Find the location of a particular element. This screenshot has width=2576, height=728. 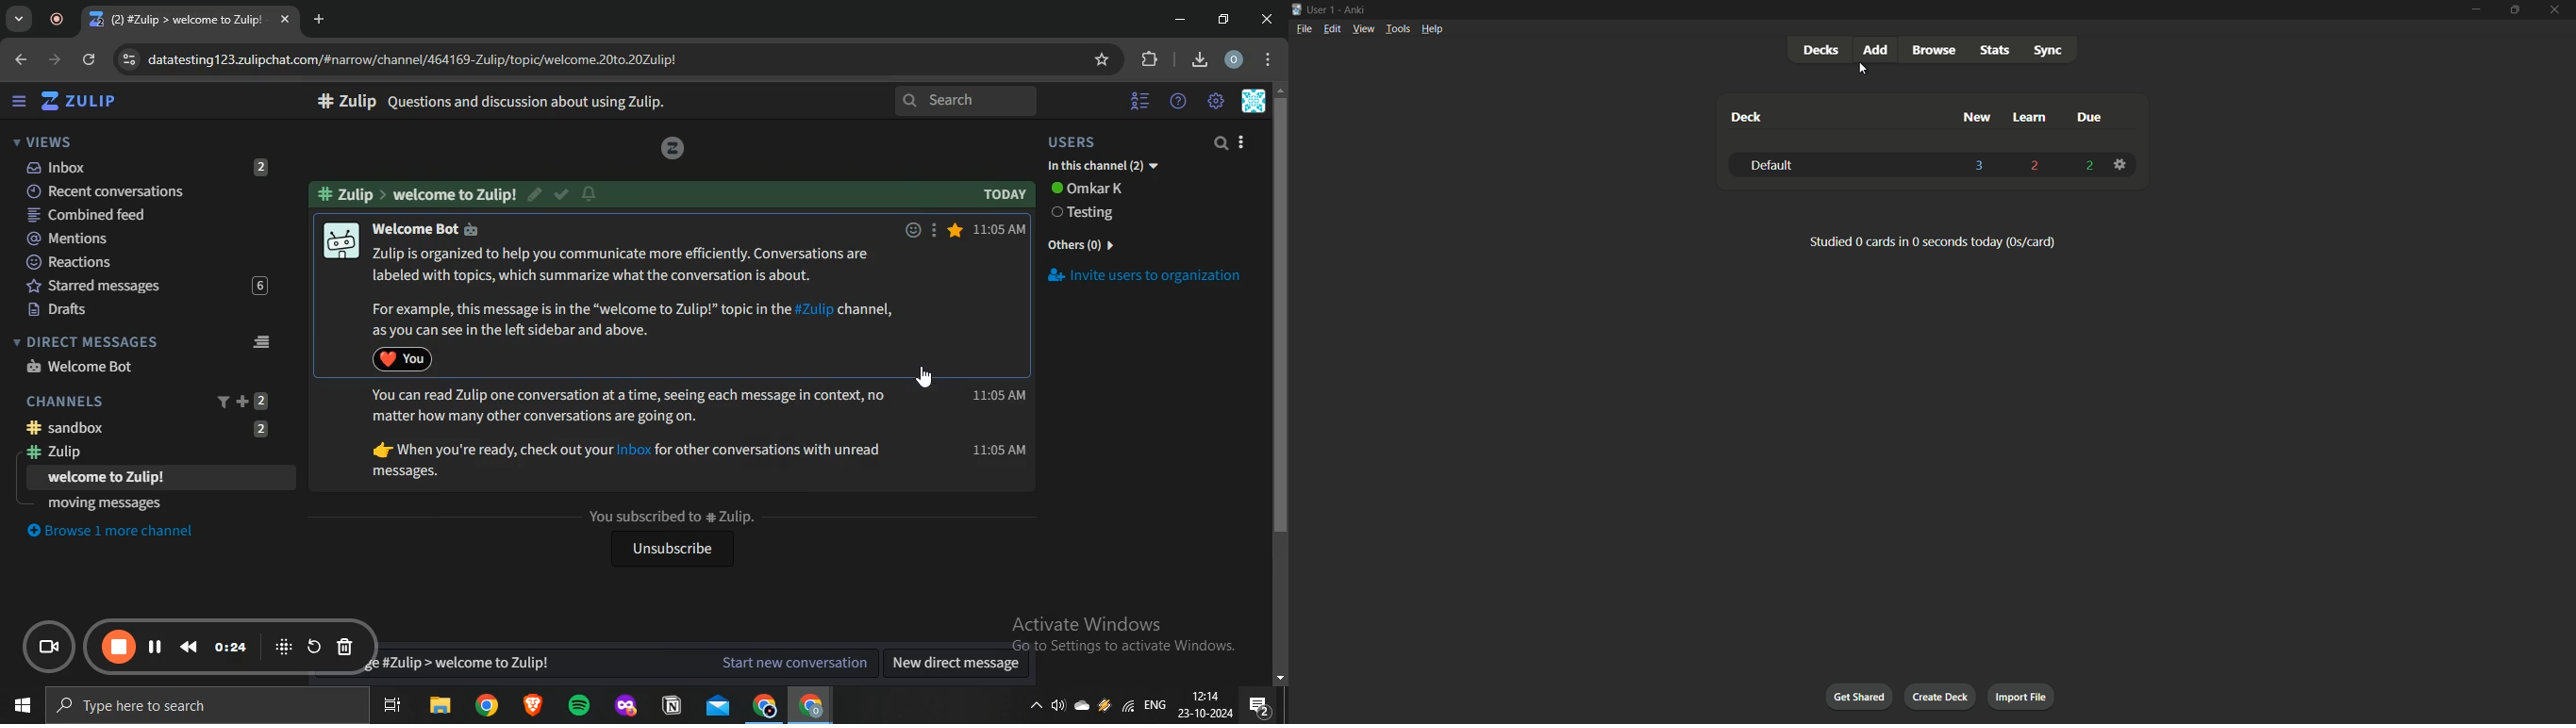

2 is located at coordinates (2036, 166).